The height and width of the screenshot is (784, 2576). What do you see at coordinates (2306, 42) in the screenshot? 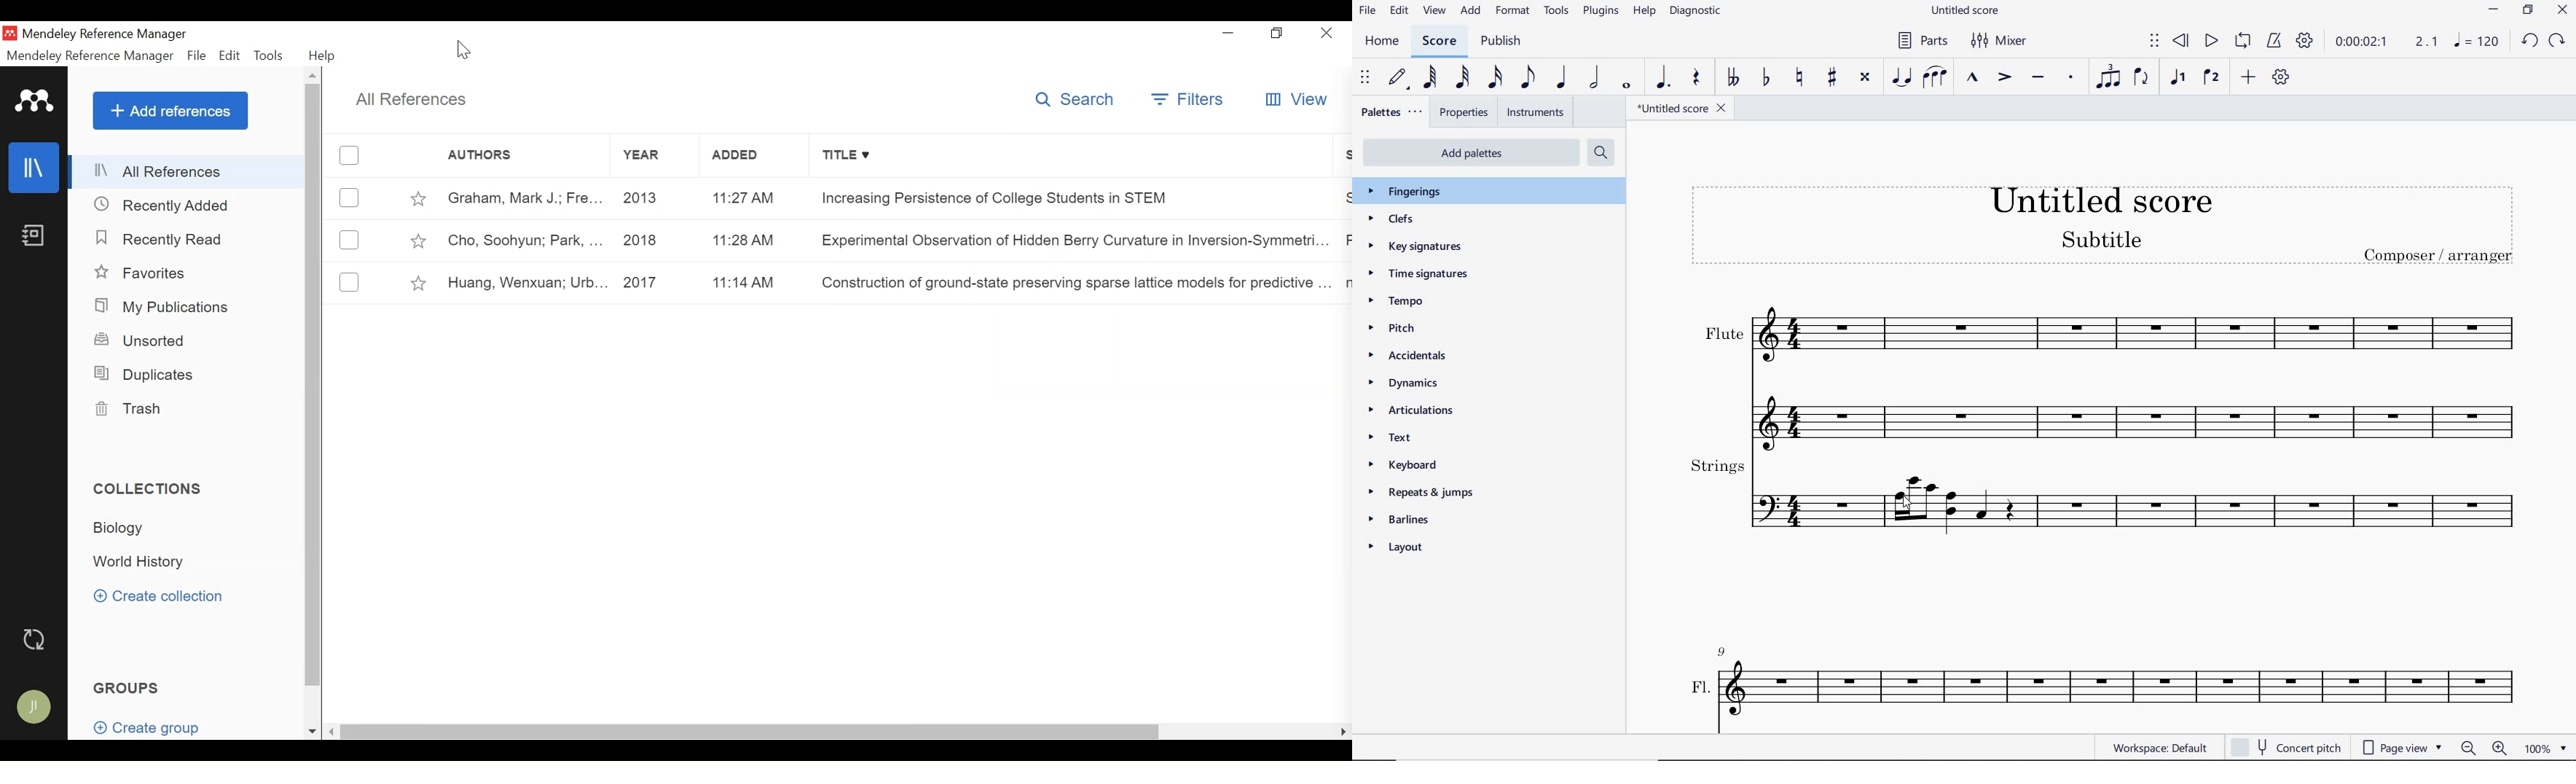
I see `playback settings` at bounding box center [2306, 42].